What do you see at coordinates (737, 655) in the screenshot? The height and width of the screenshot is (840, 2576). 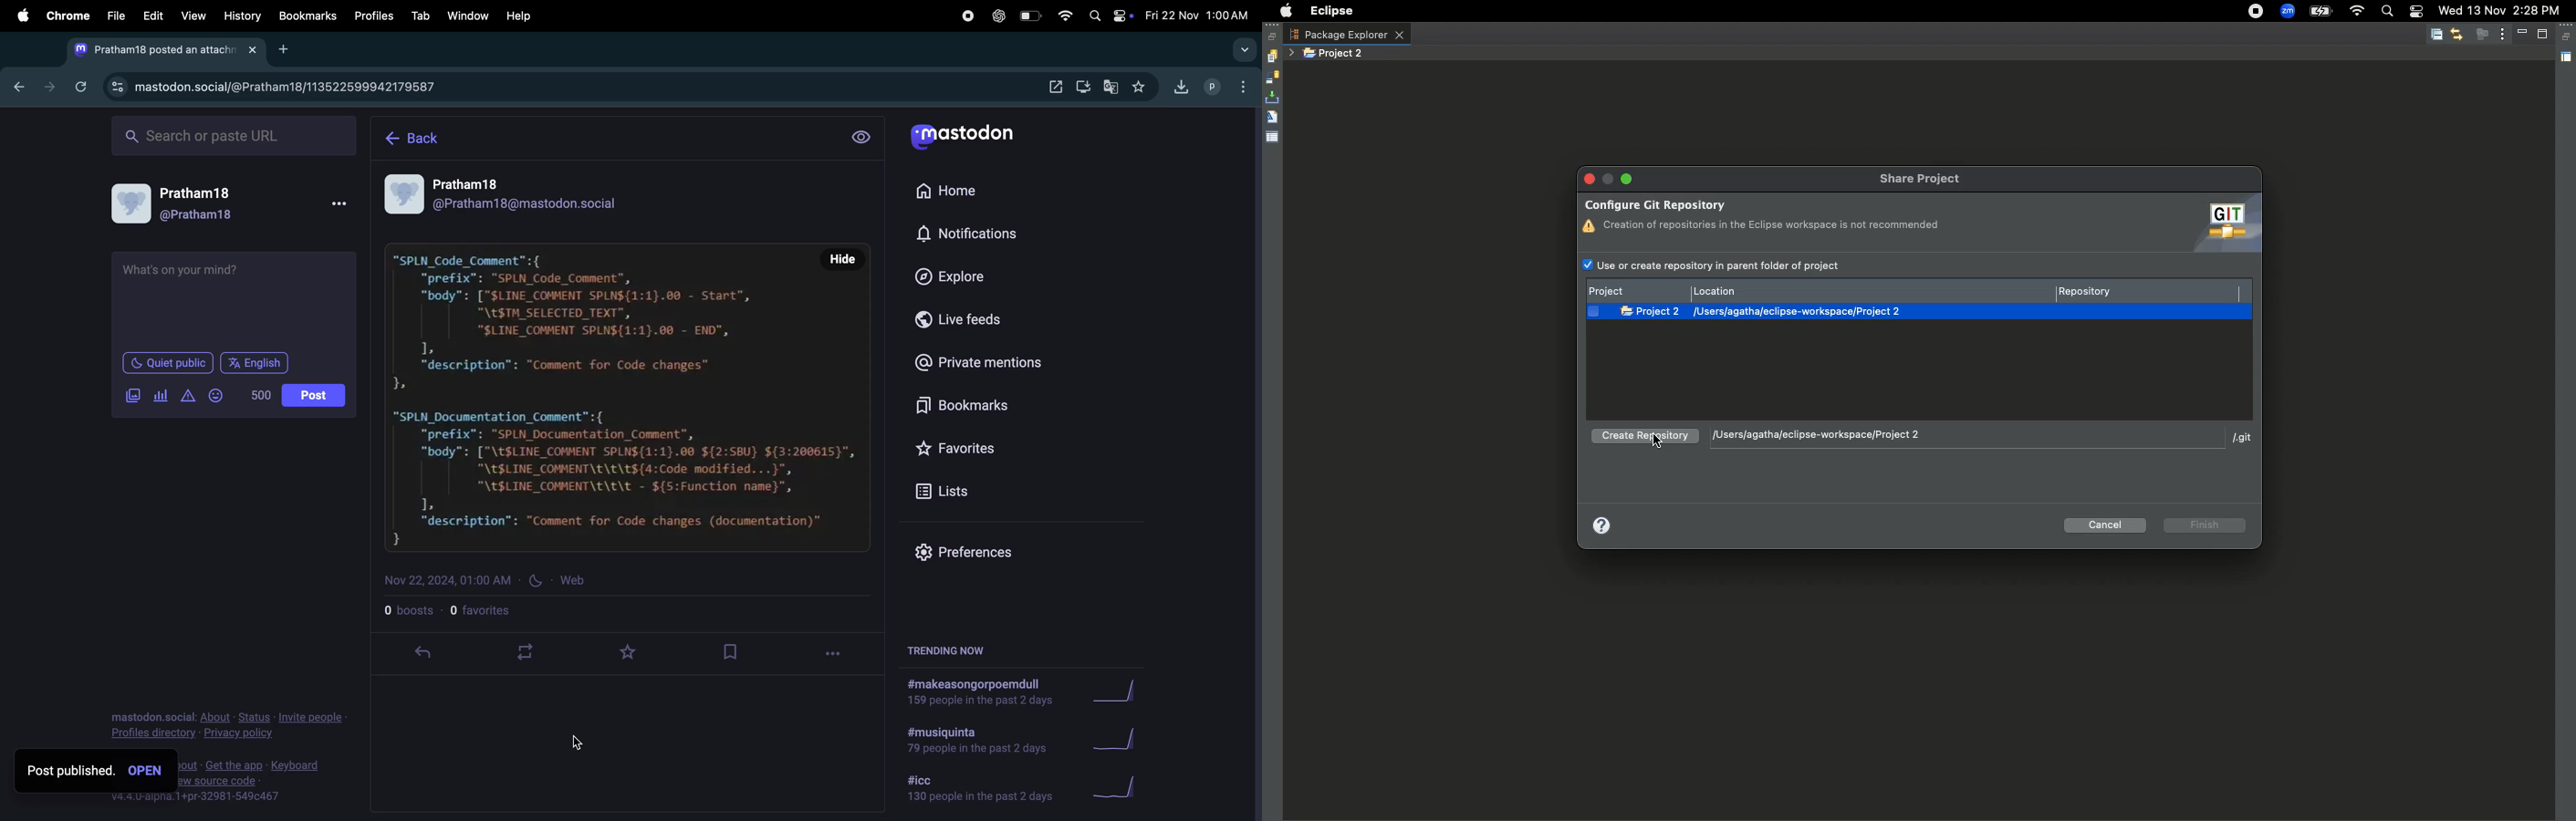 I see `book mark` at bounding box center [737, 655].